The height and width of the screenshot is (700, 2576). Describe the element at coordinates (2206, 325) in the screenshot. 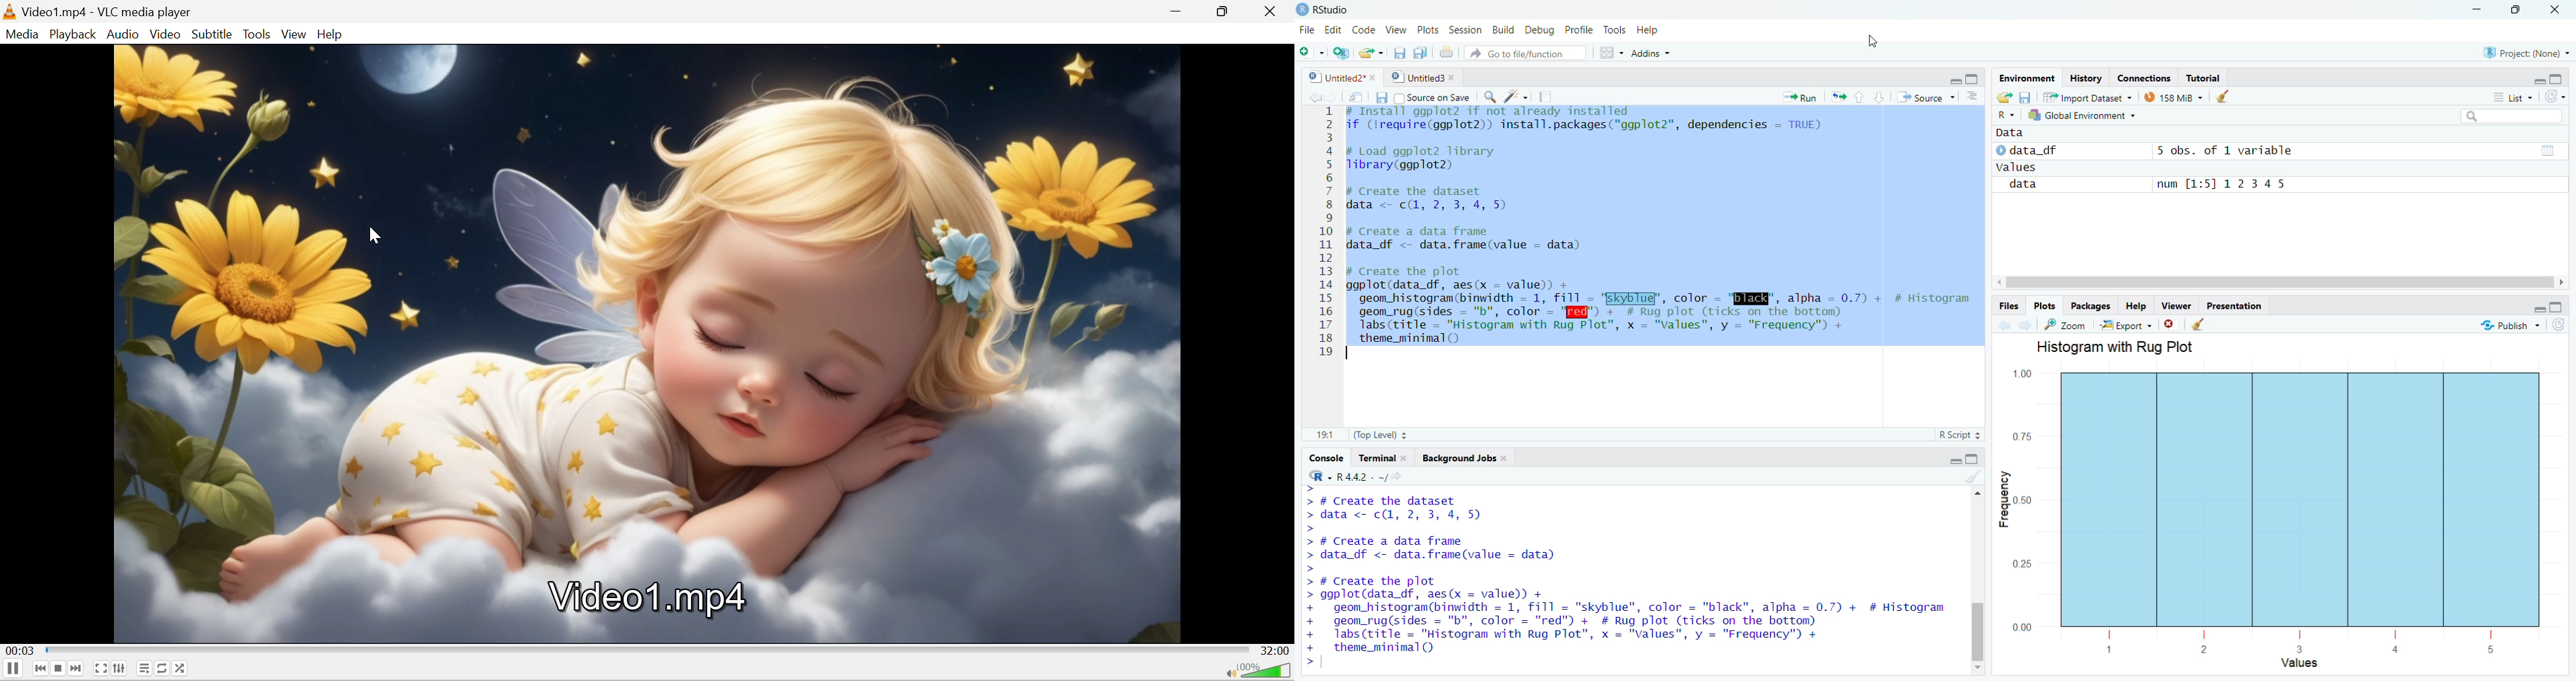

I see `Clear viewer` at that location.